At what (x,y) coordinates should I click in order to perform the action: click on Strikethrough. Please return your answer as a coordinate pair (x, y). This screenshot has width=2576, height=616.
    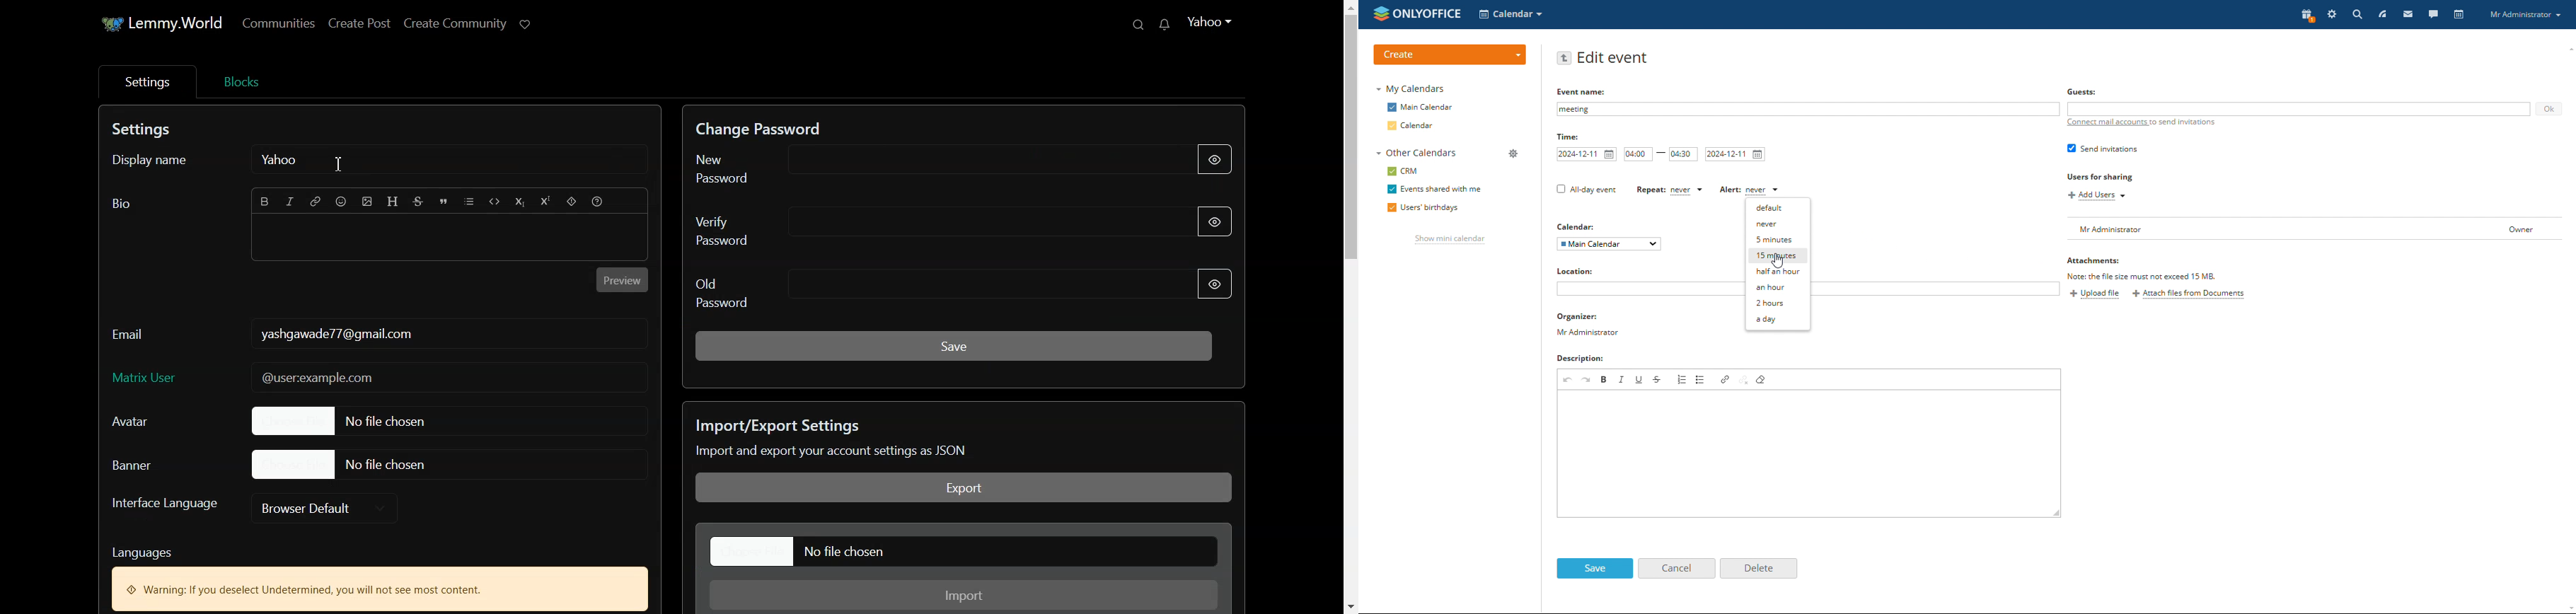
    Looking at the image, I should click on (419, 202).